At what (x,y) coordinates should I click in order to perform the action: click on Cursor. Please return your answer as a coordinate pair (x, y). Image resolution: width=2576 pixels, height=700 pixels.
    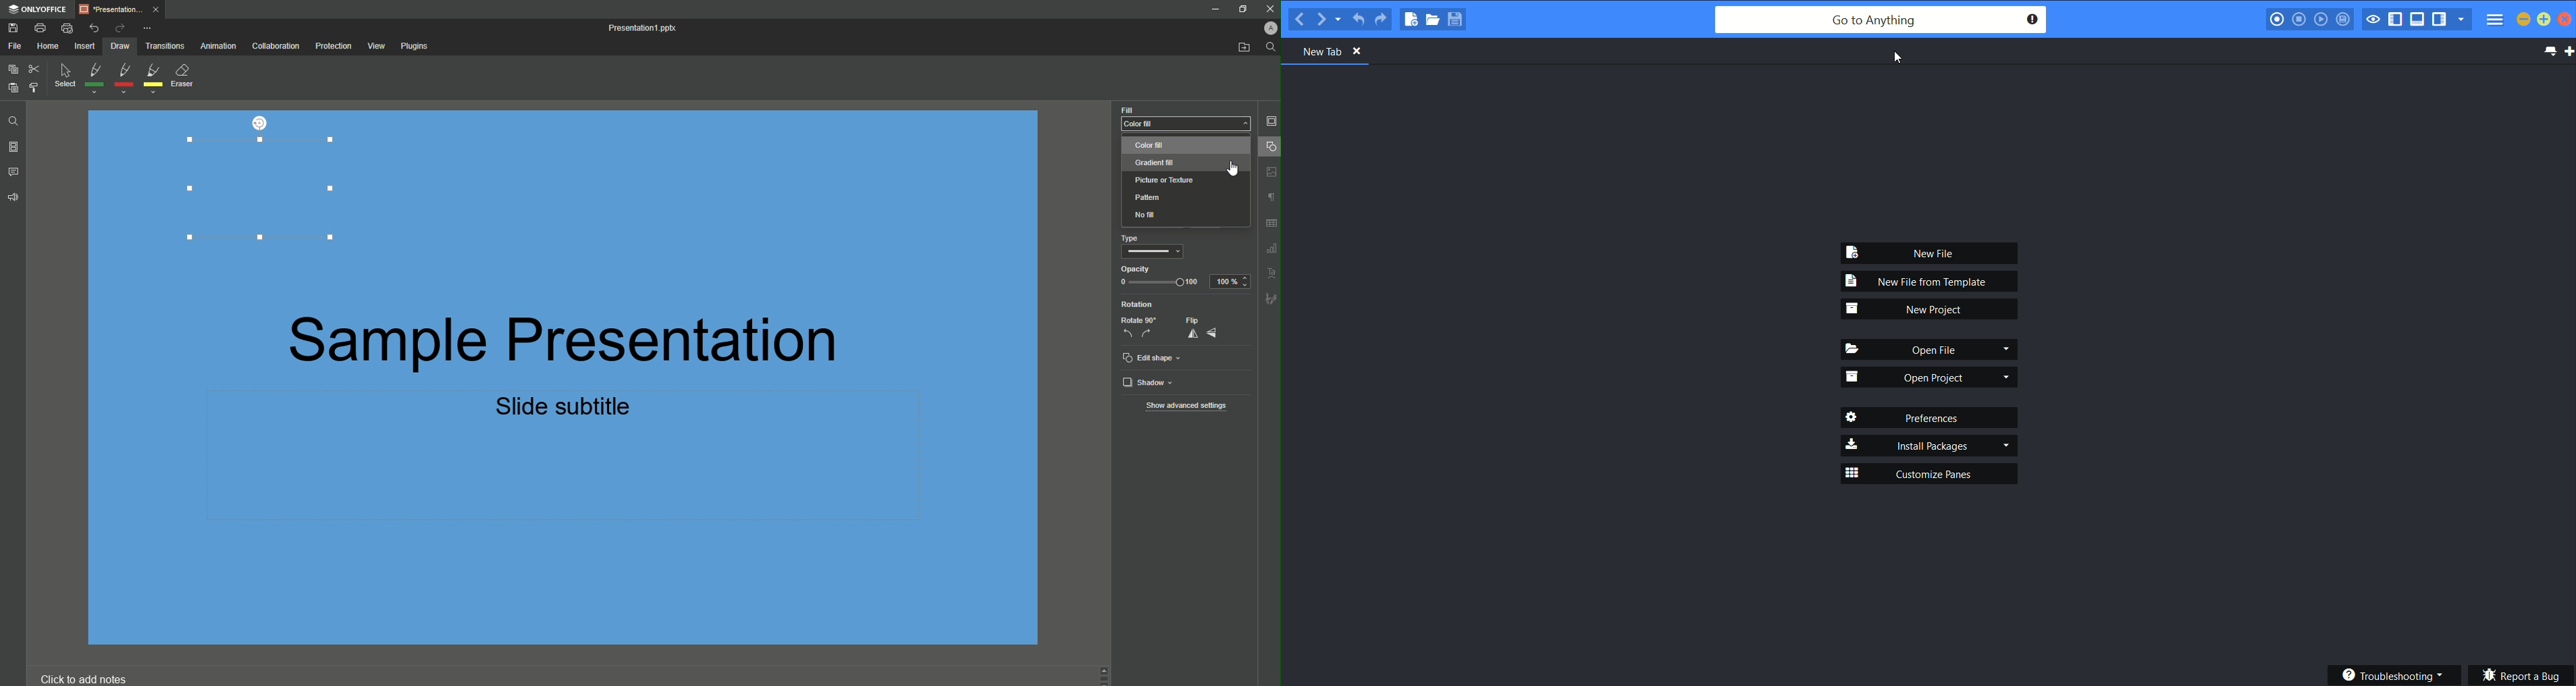
    Looking at the image, I should click on (1268, 148).